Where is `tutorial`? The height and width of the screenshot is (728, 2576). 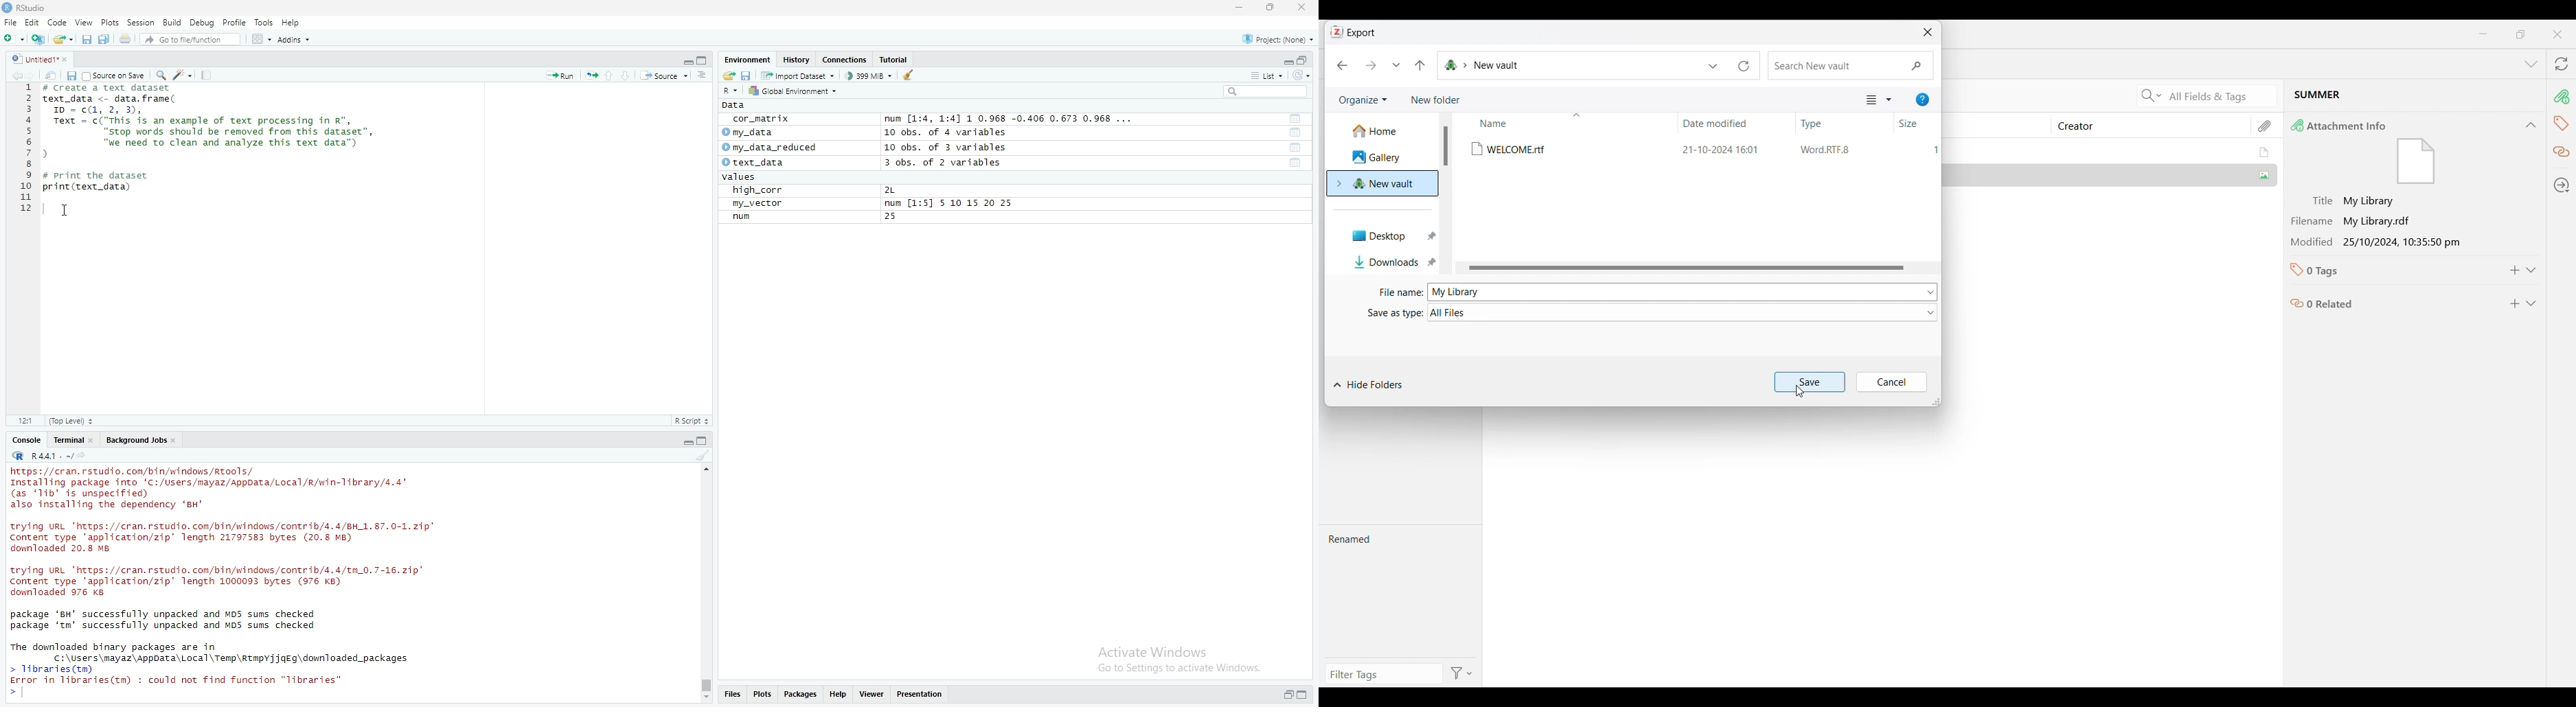 tutorial is located at coordinates (893, 60).